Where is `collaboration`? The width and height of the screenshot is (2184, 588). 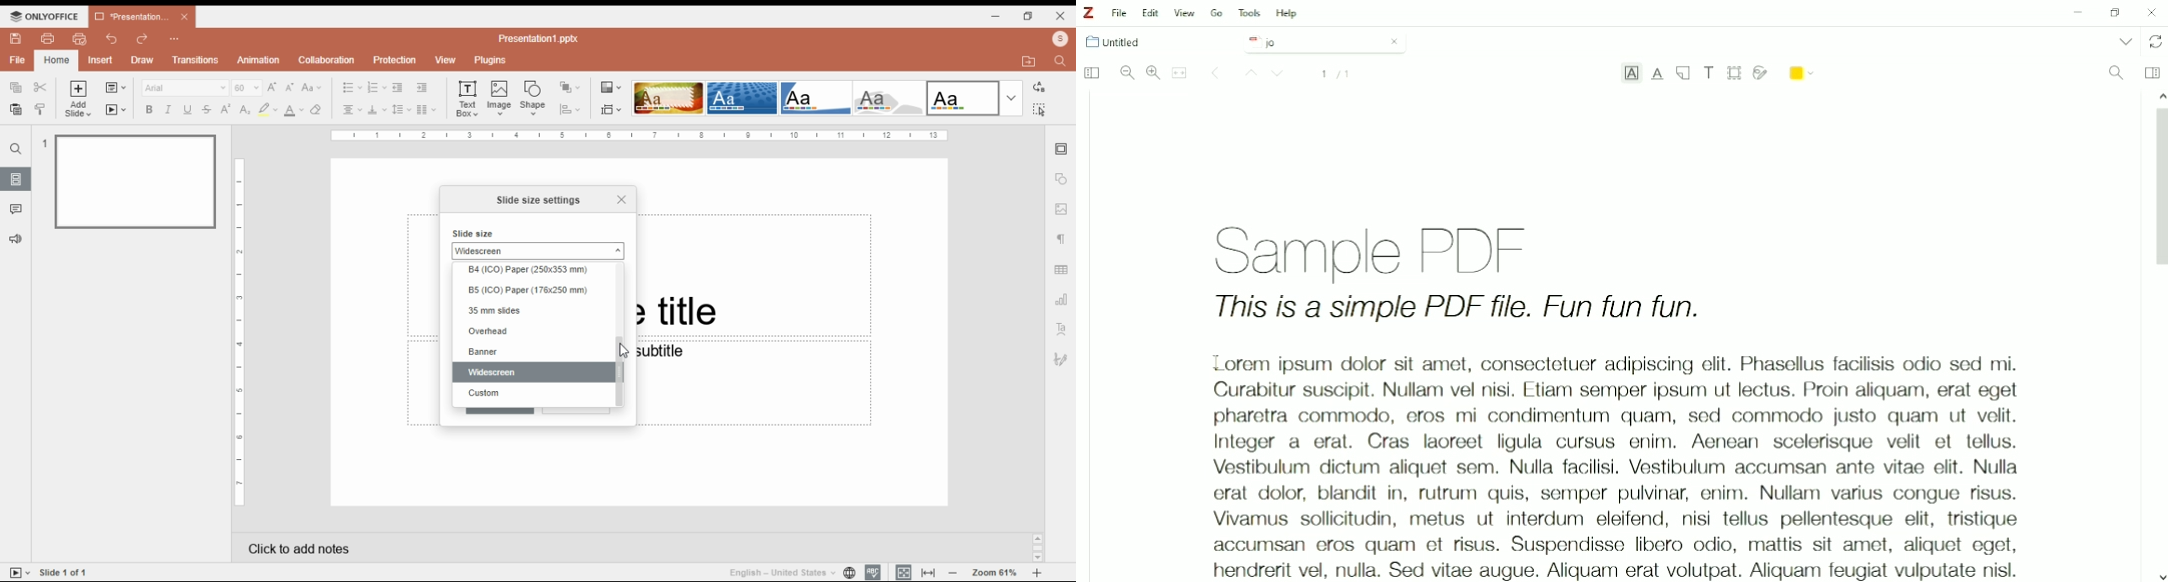
collaboration is located at coordinates (326, 60).